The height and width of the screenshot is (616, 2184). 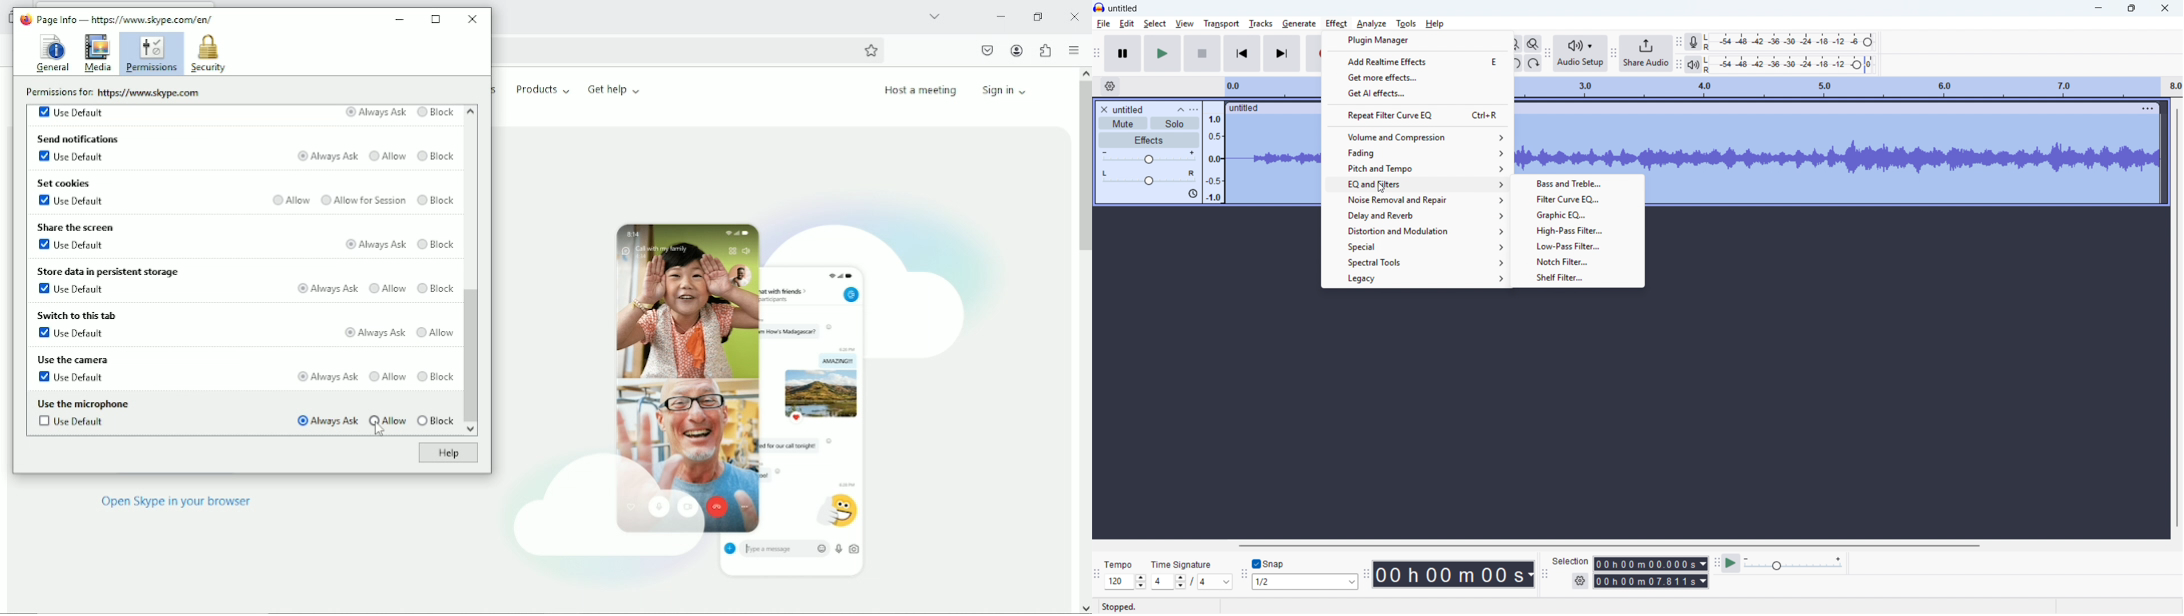 What do you see at coordinates (470, 110) in the screenshot?
I see `scroll up` at bounding box center [470, 110].